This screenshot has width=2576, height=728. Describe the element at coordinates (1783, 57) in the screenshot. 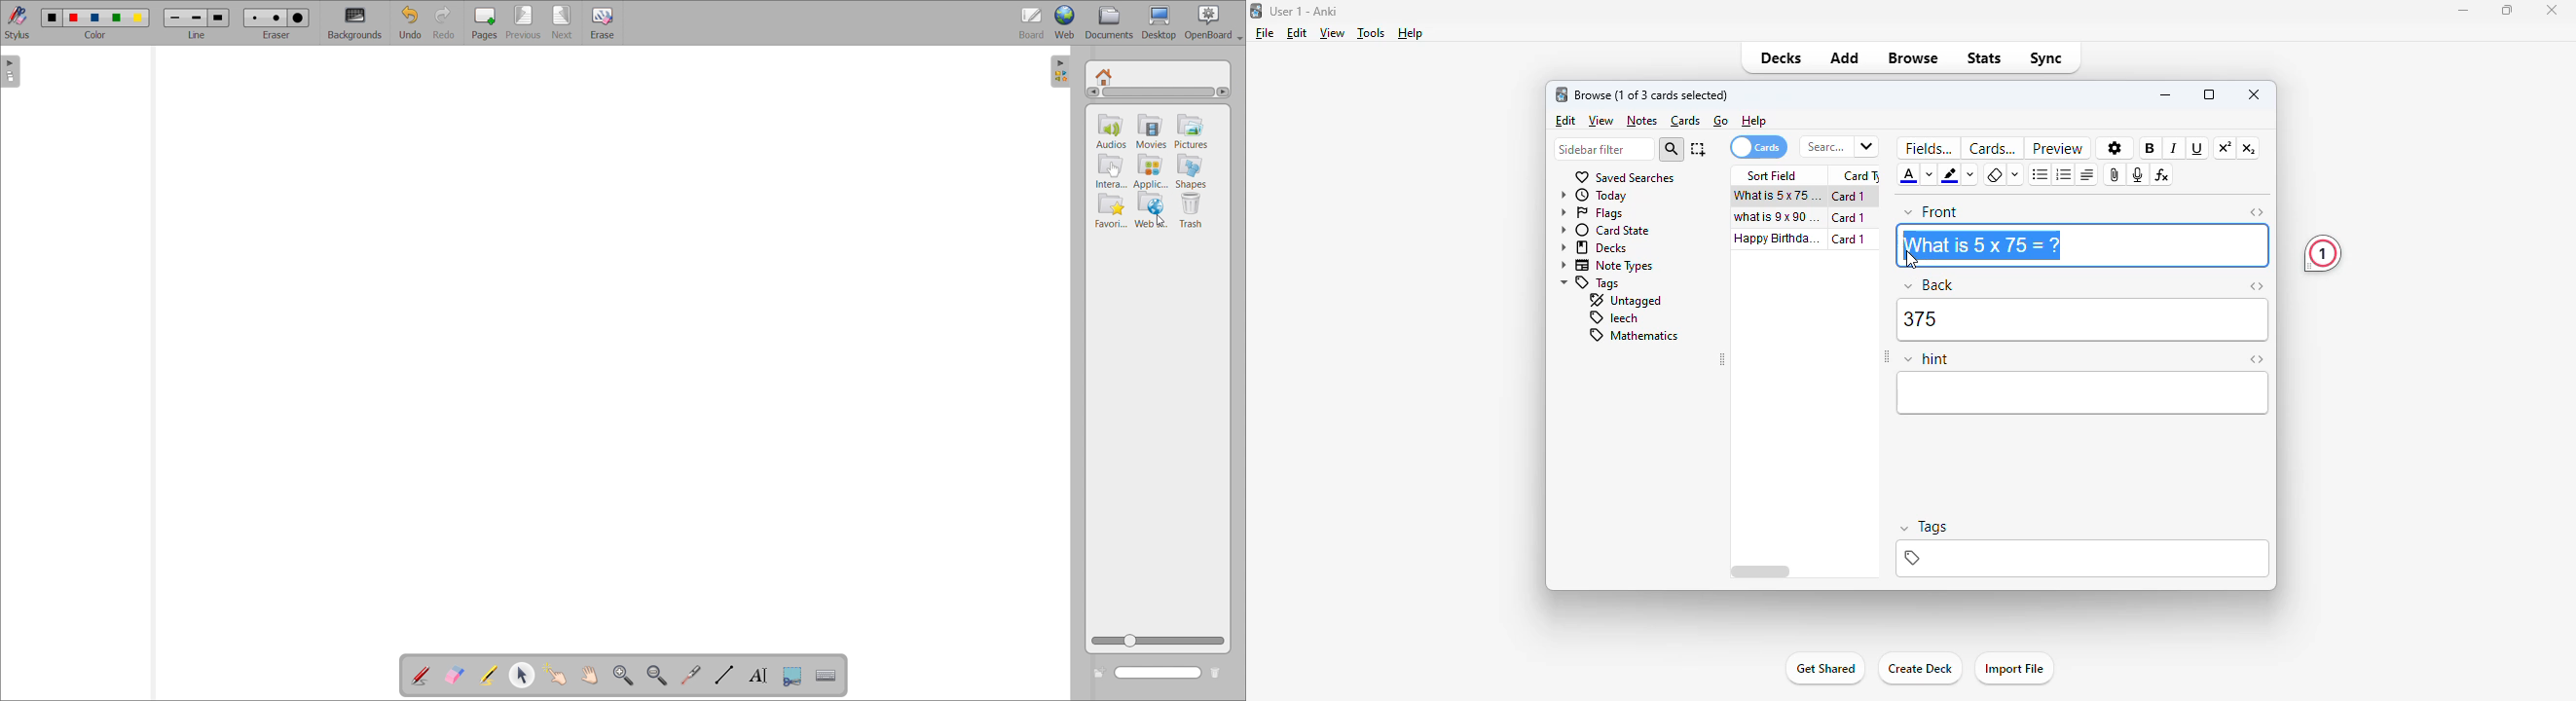

I see `decks` at that location.